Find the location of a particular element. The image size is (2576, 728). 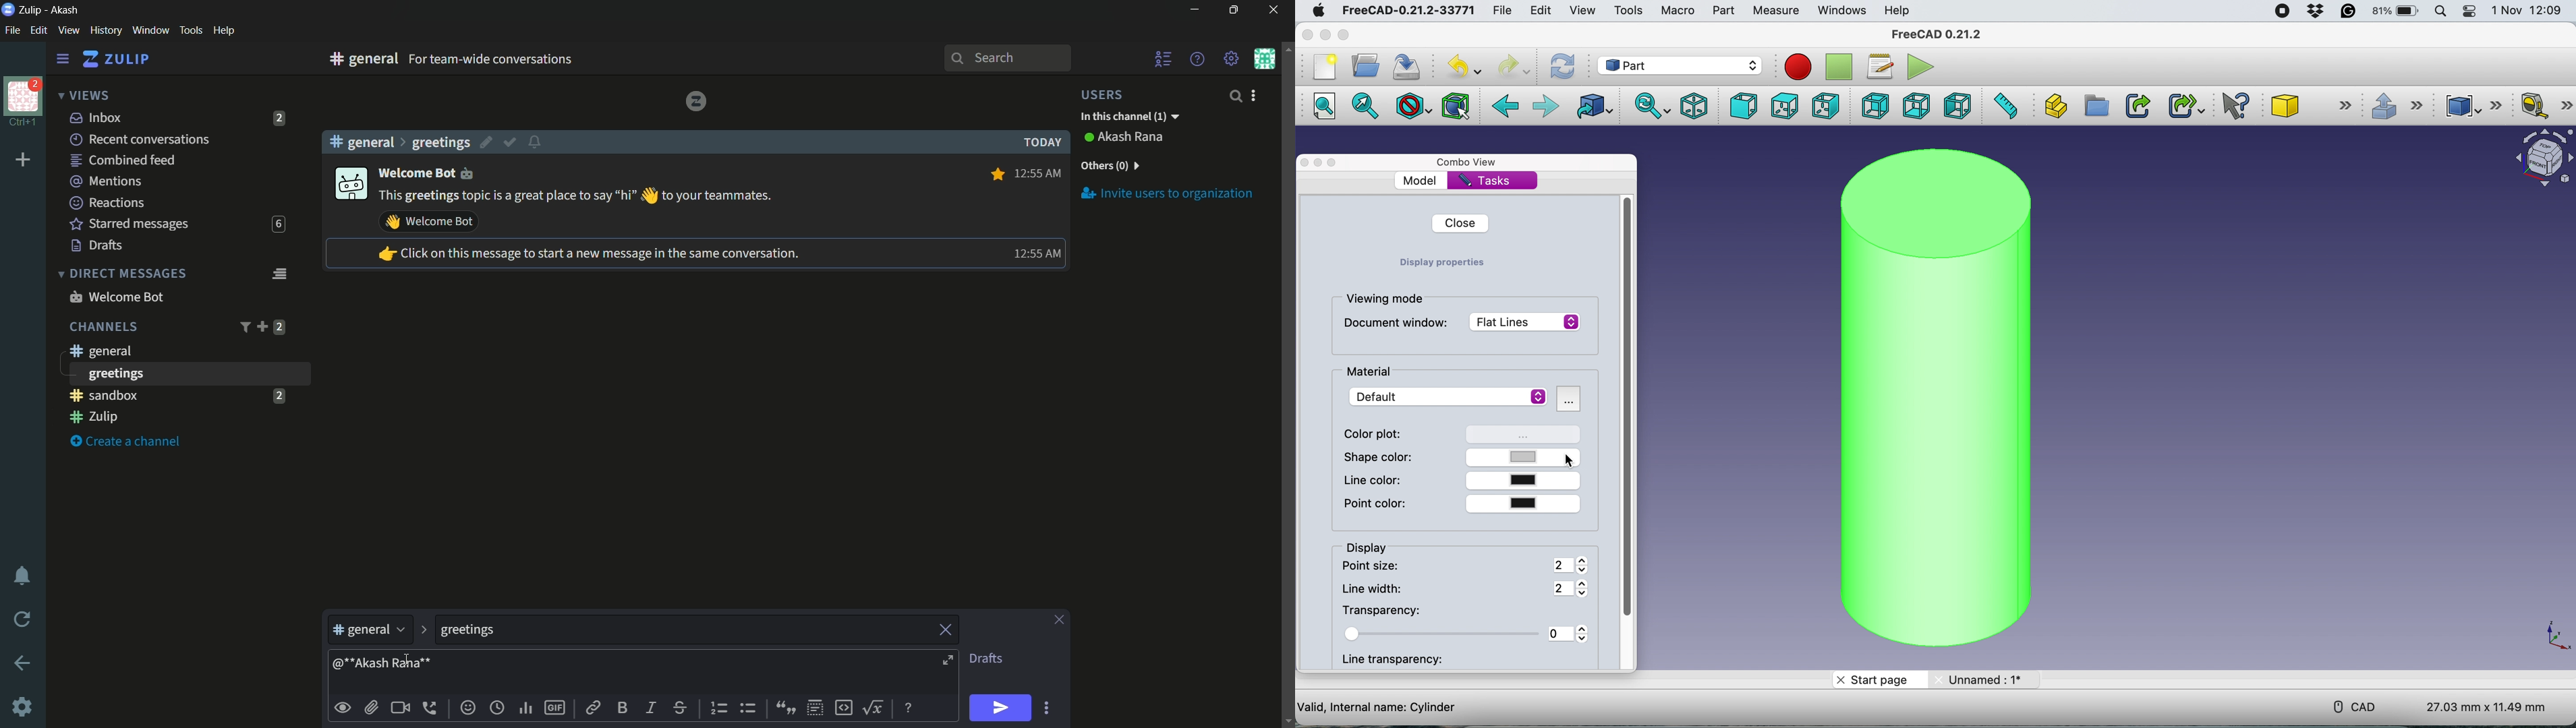

freecad is located at coordinates (1937, 32).